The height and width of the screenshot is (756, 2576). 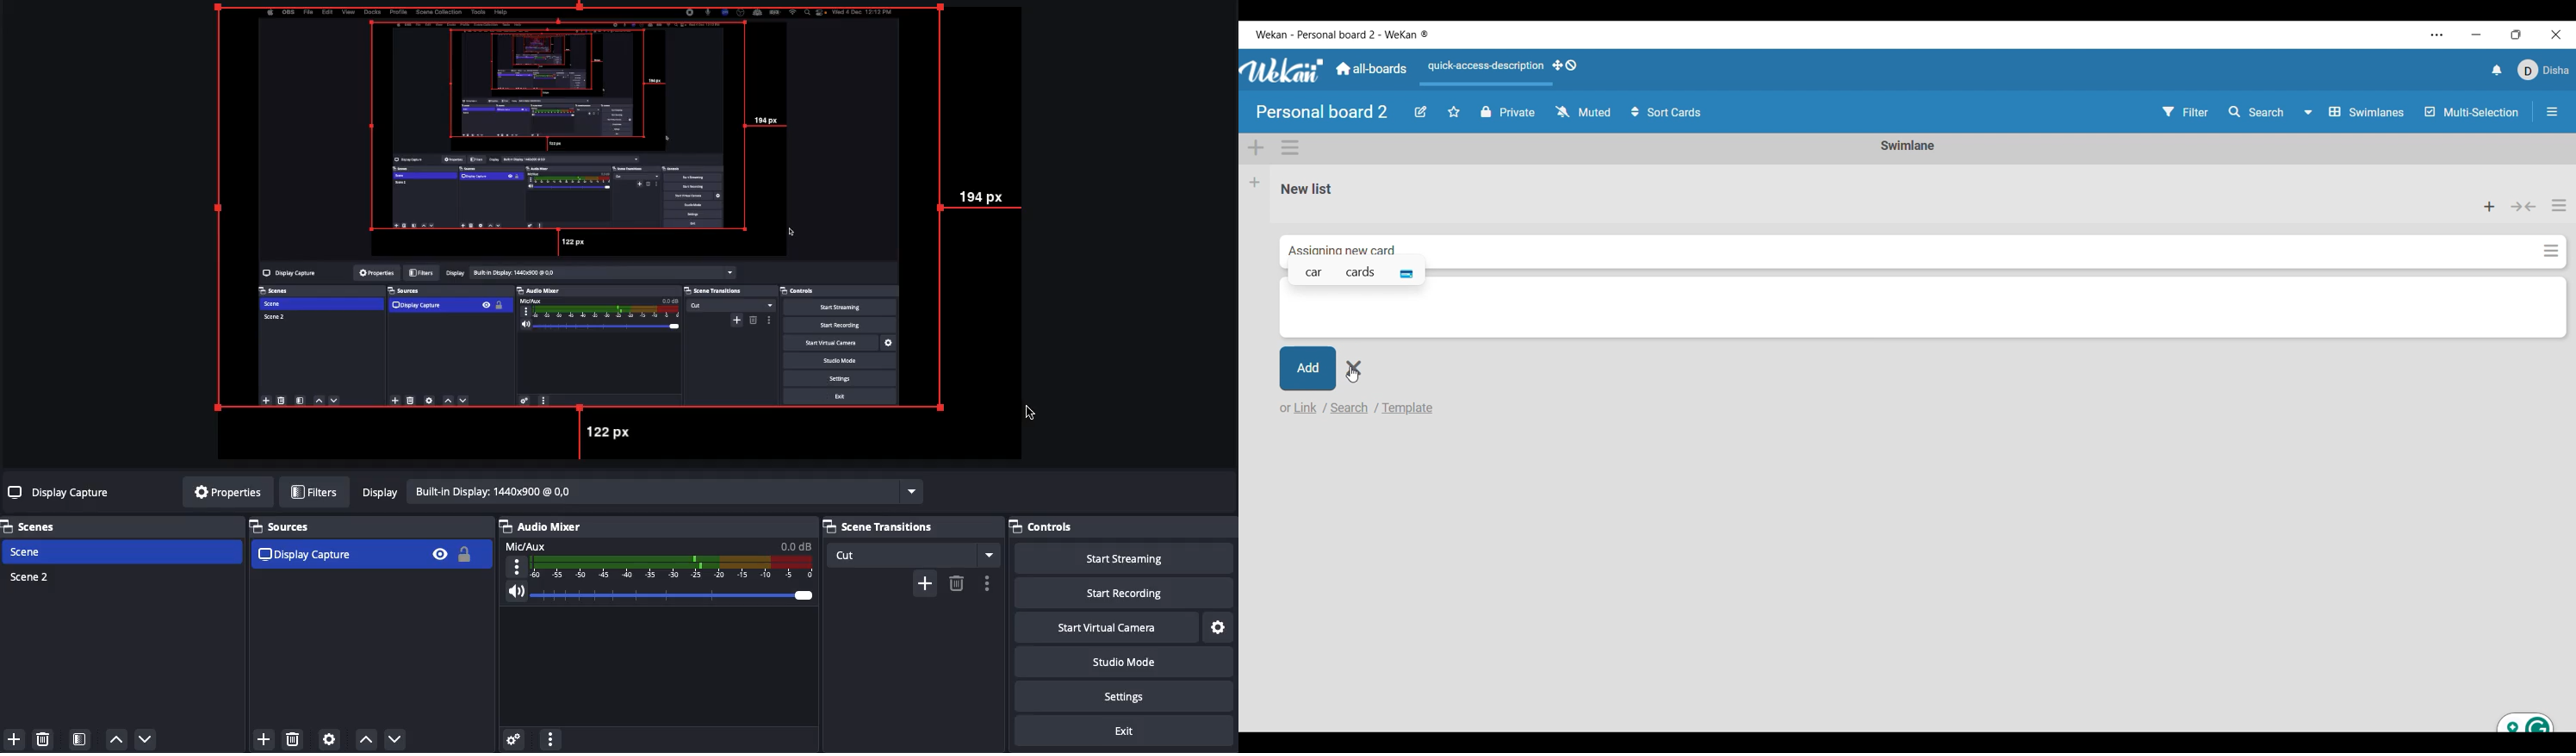 I want to click on Cursor clicking on delete icon, so click(x=1360, y=371).